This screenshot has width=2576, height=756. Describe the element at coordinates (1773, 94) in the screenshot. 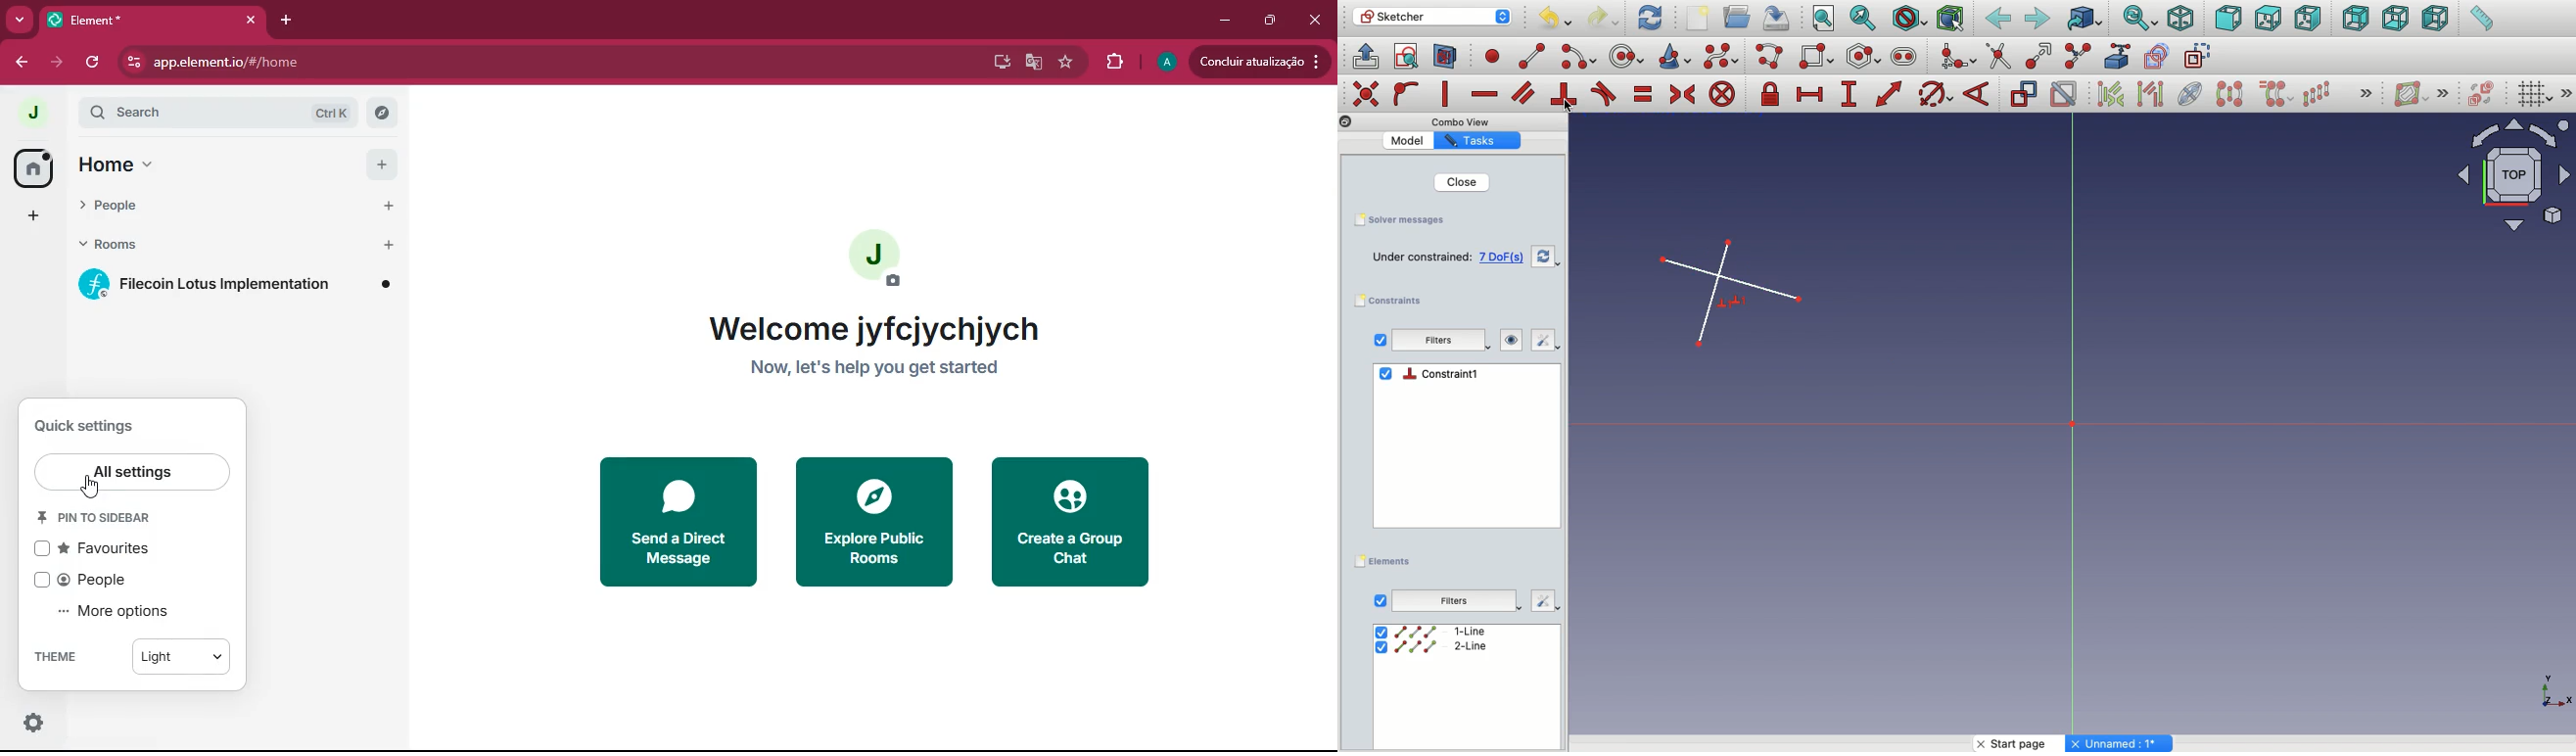

I see `Constrain lock` at that location.